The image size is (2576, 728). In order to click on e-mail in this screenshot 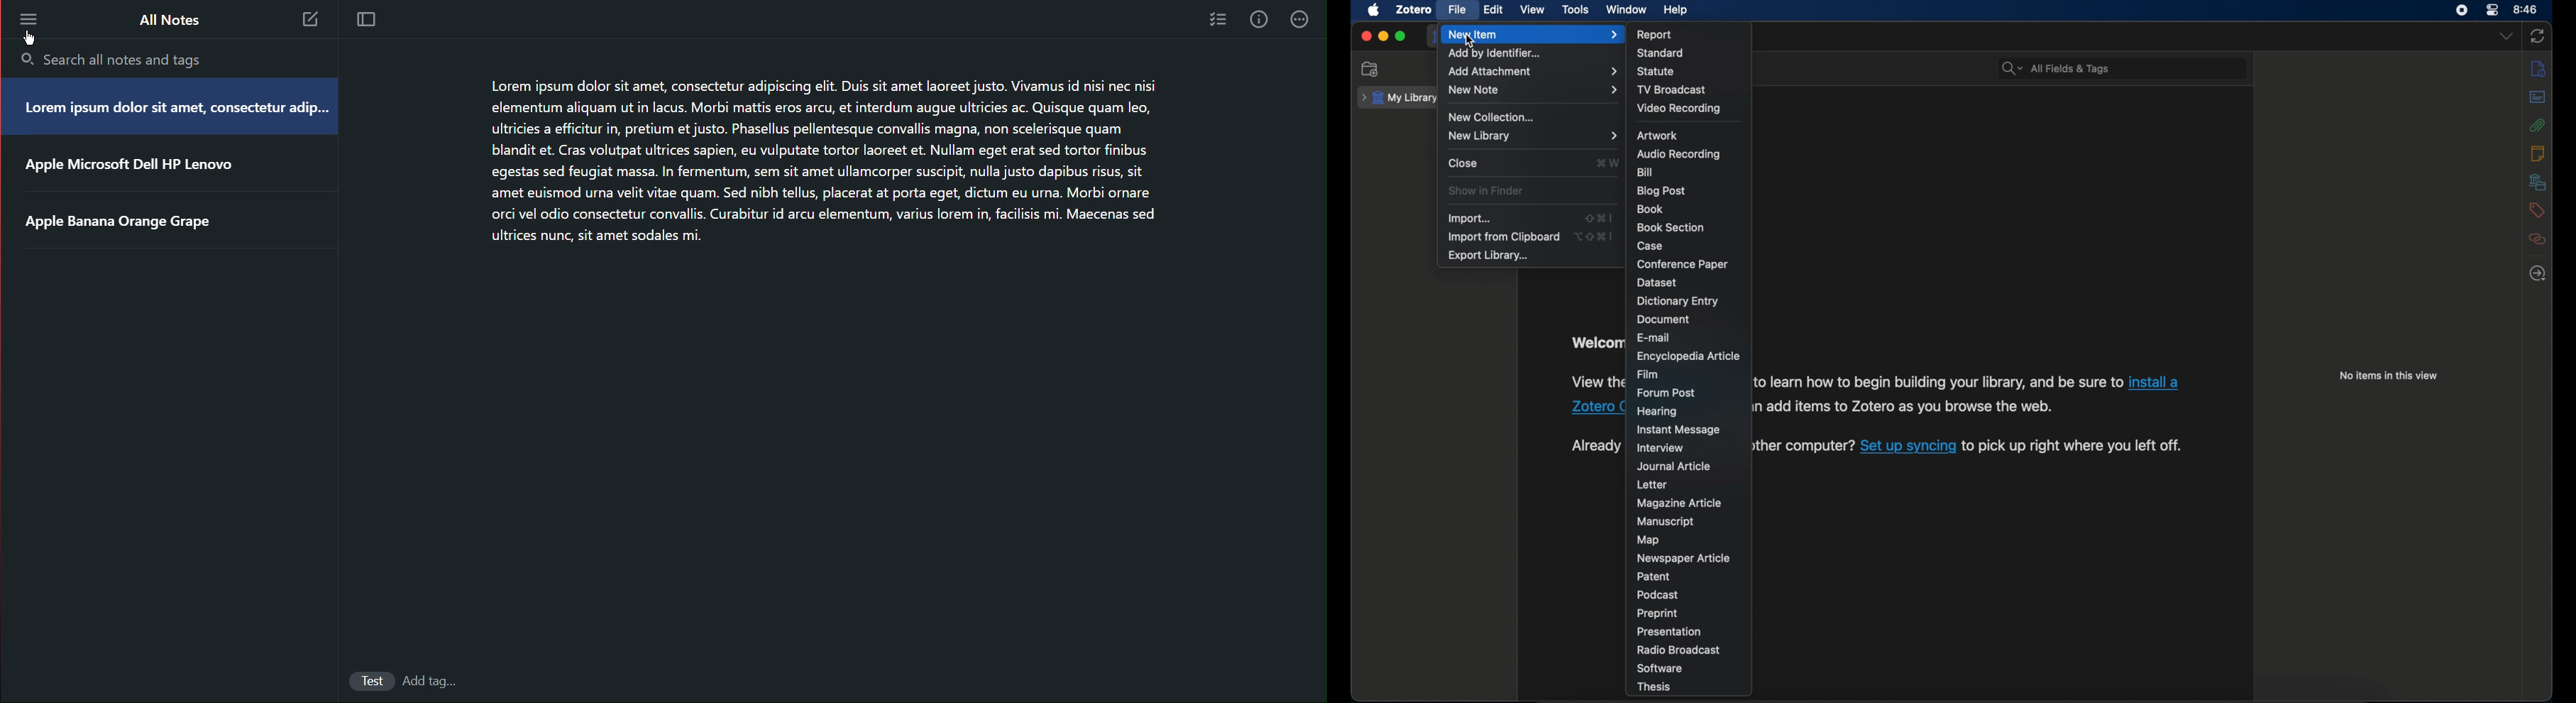, I will do `click(1654, 338)`.